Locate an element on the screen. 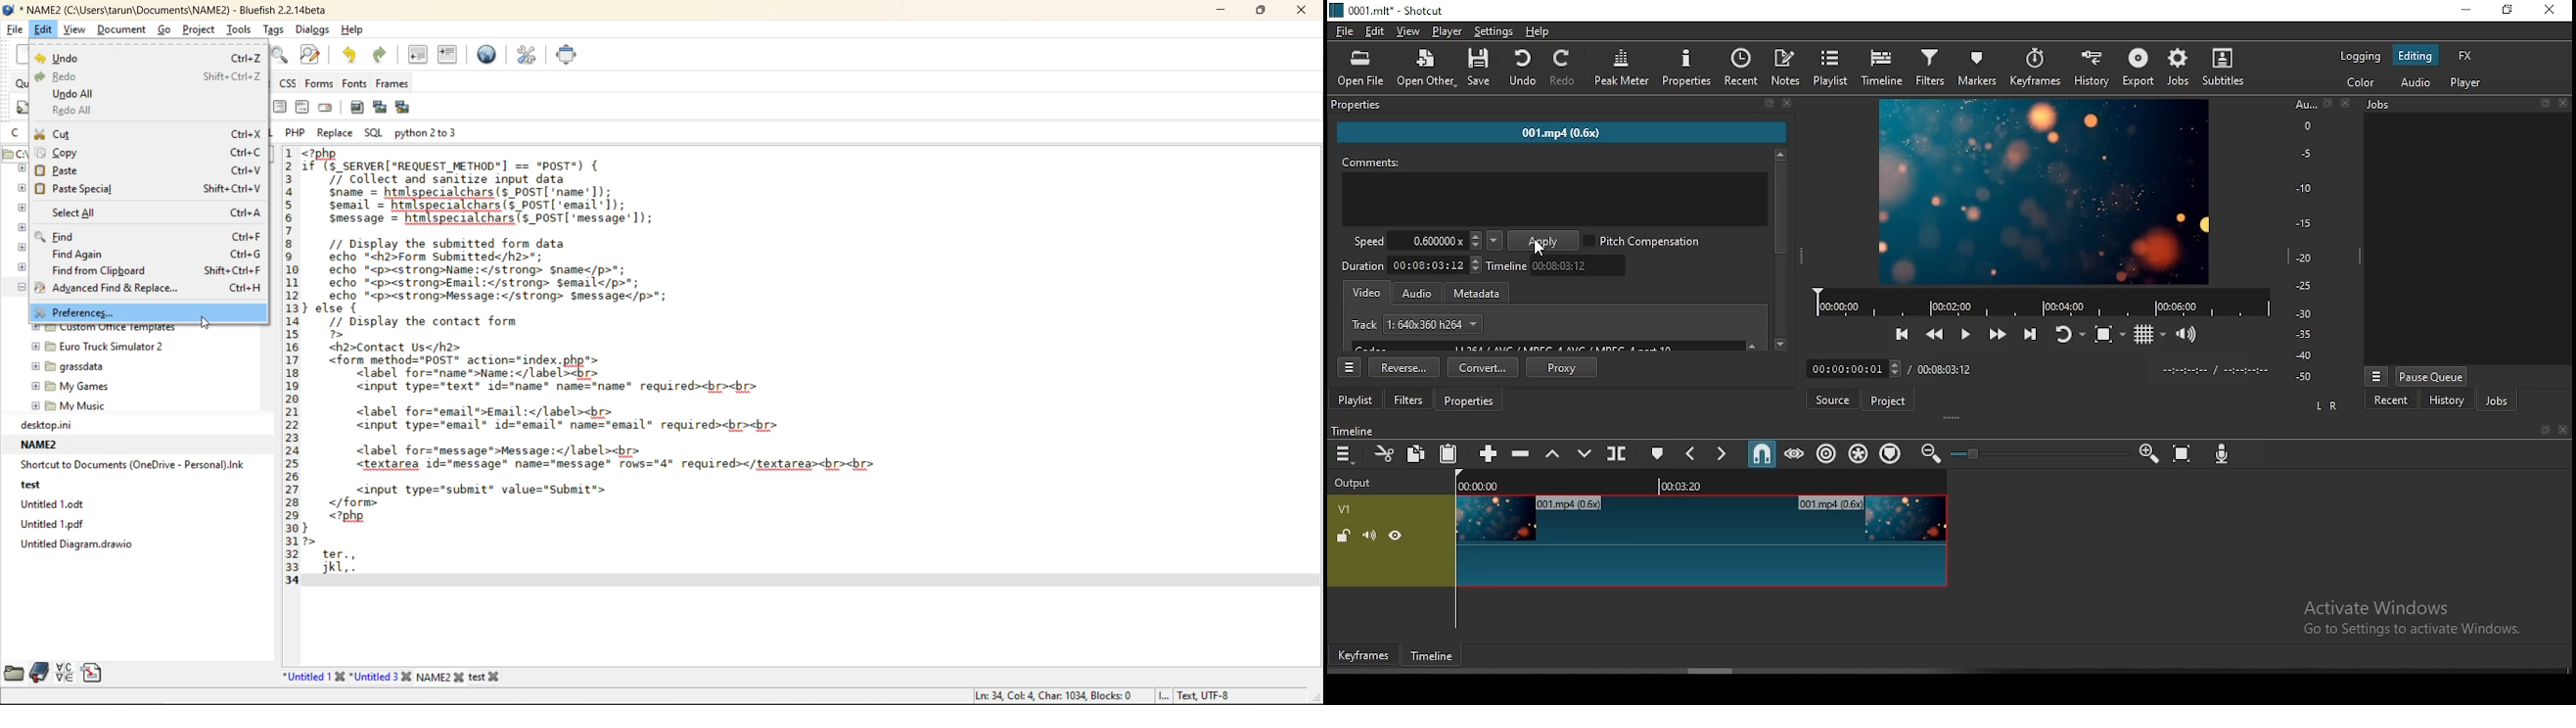 This screenshot has width=2576, height=728. export is located at coordinates (2135, 68).